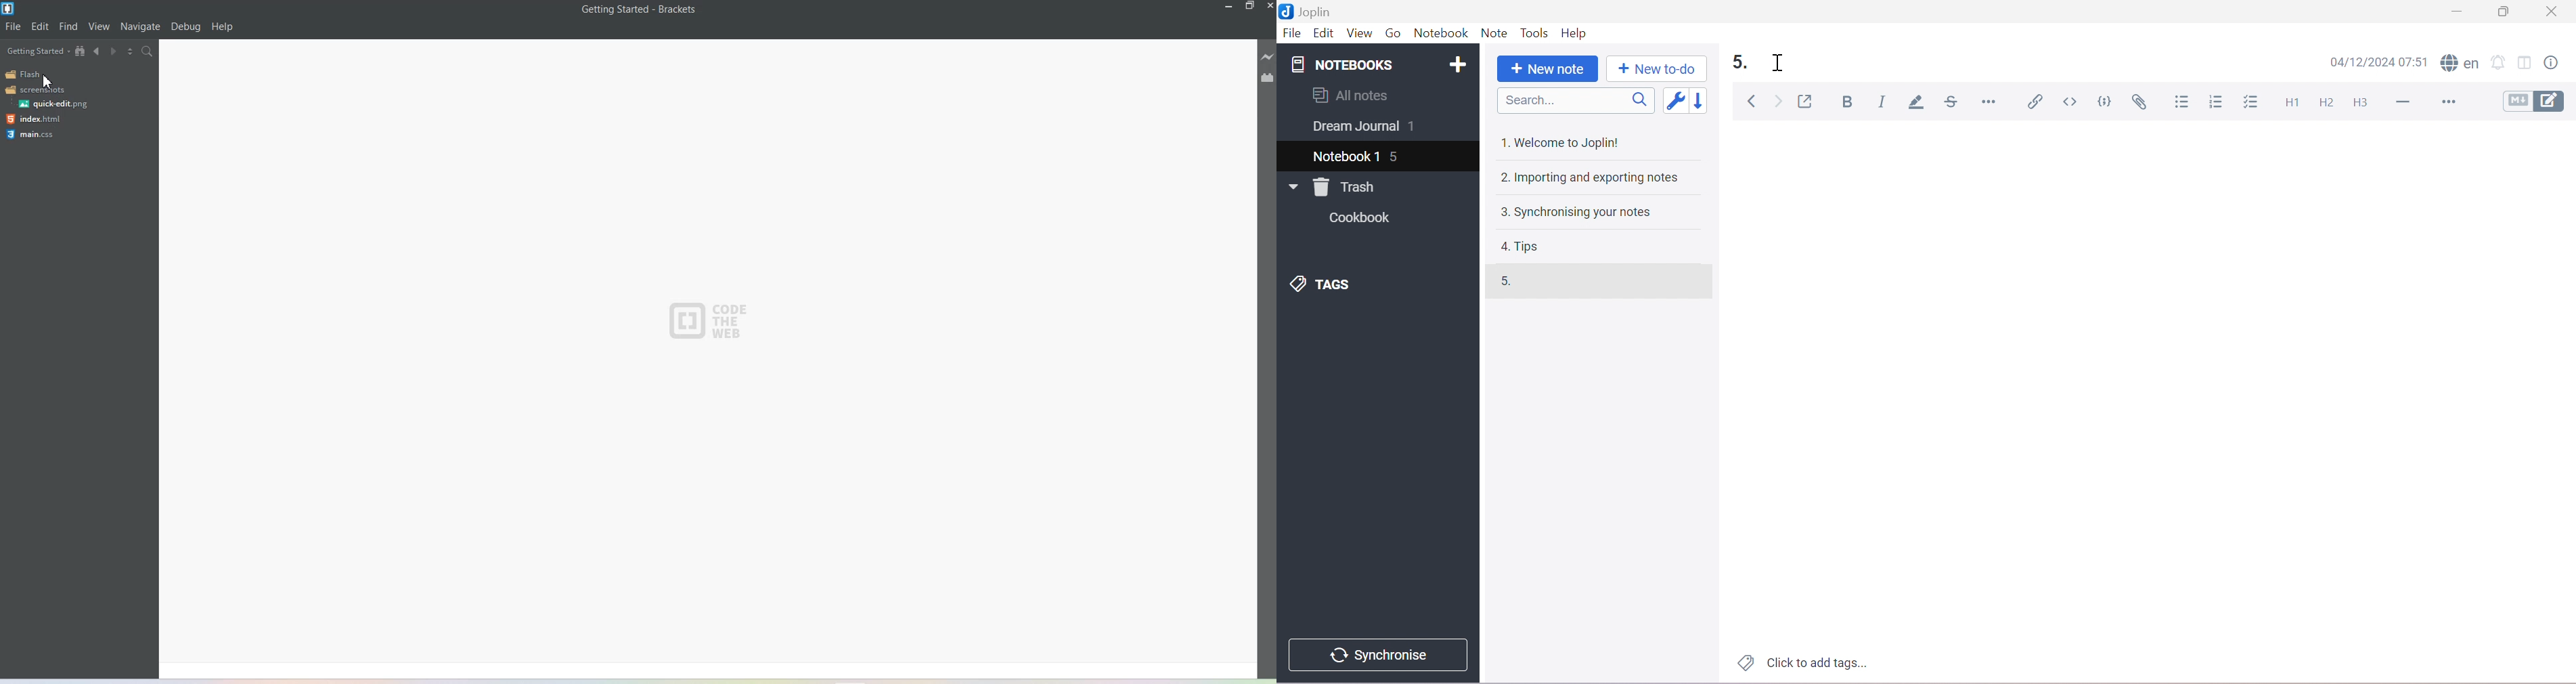 This screenshot has height=700, width=2576. Describe the element at coordinates (2461, 64) in the screenshot. I see `Spell checker` at that location.